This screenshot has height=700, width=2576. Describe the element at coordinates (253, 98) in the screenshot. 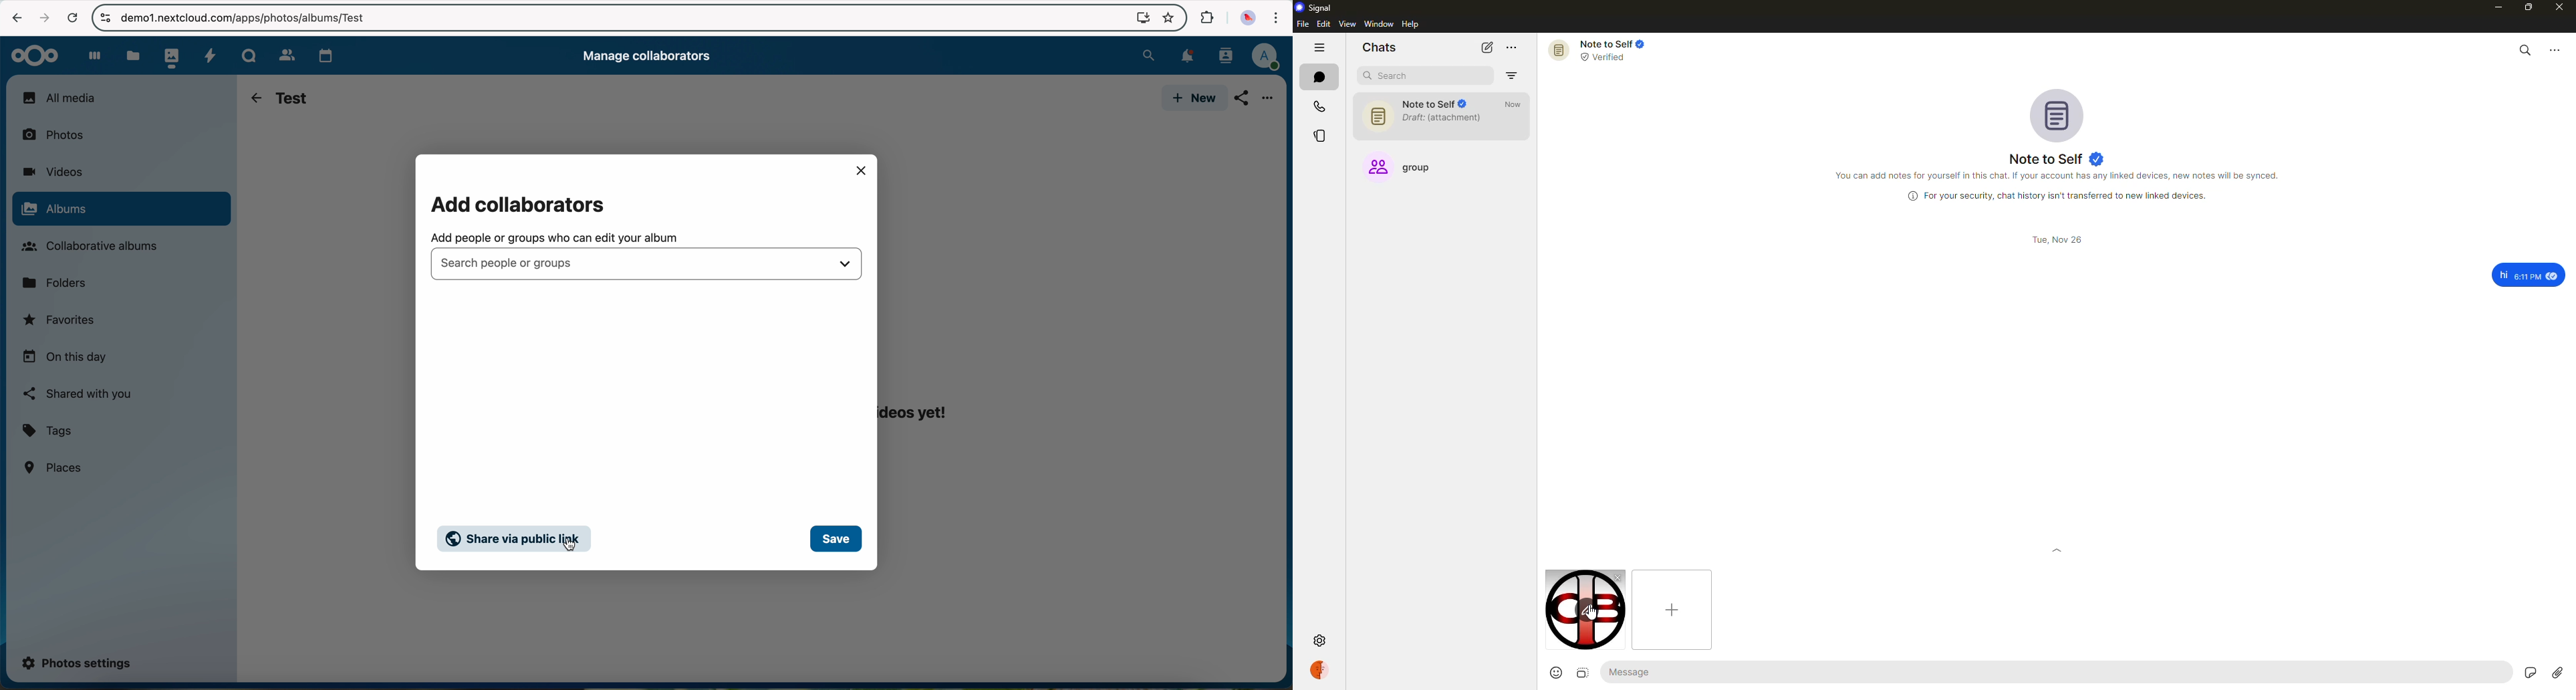

I see `navigate back` at that location.